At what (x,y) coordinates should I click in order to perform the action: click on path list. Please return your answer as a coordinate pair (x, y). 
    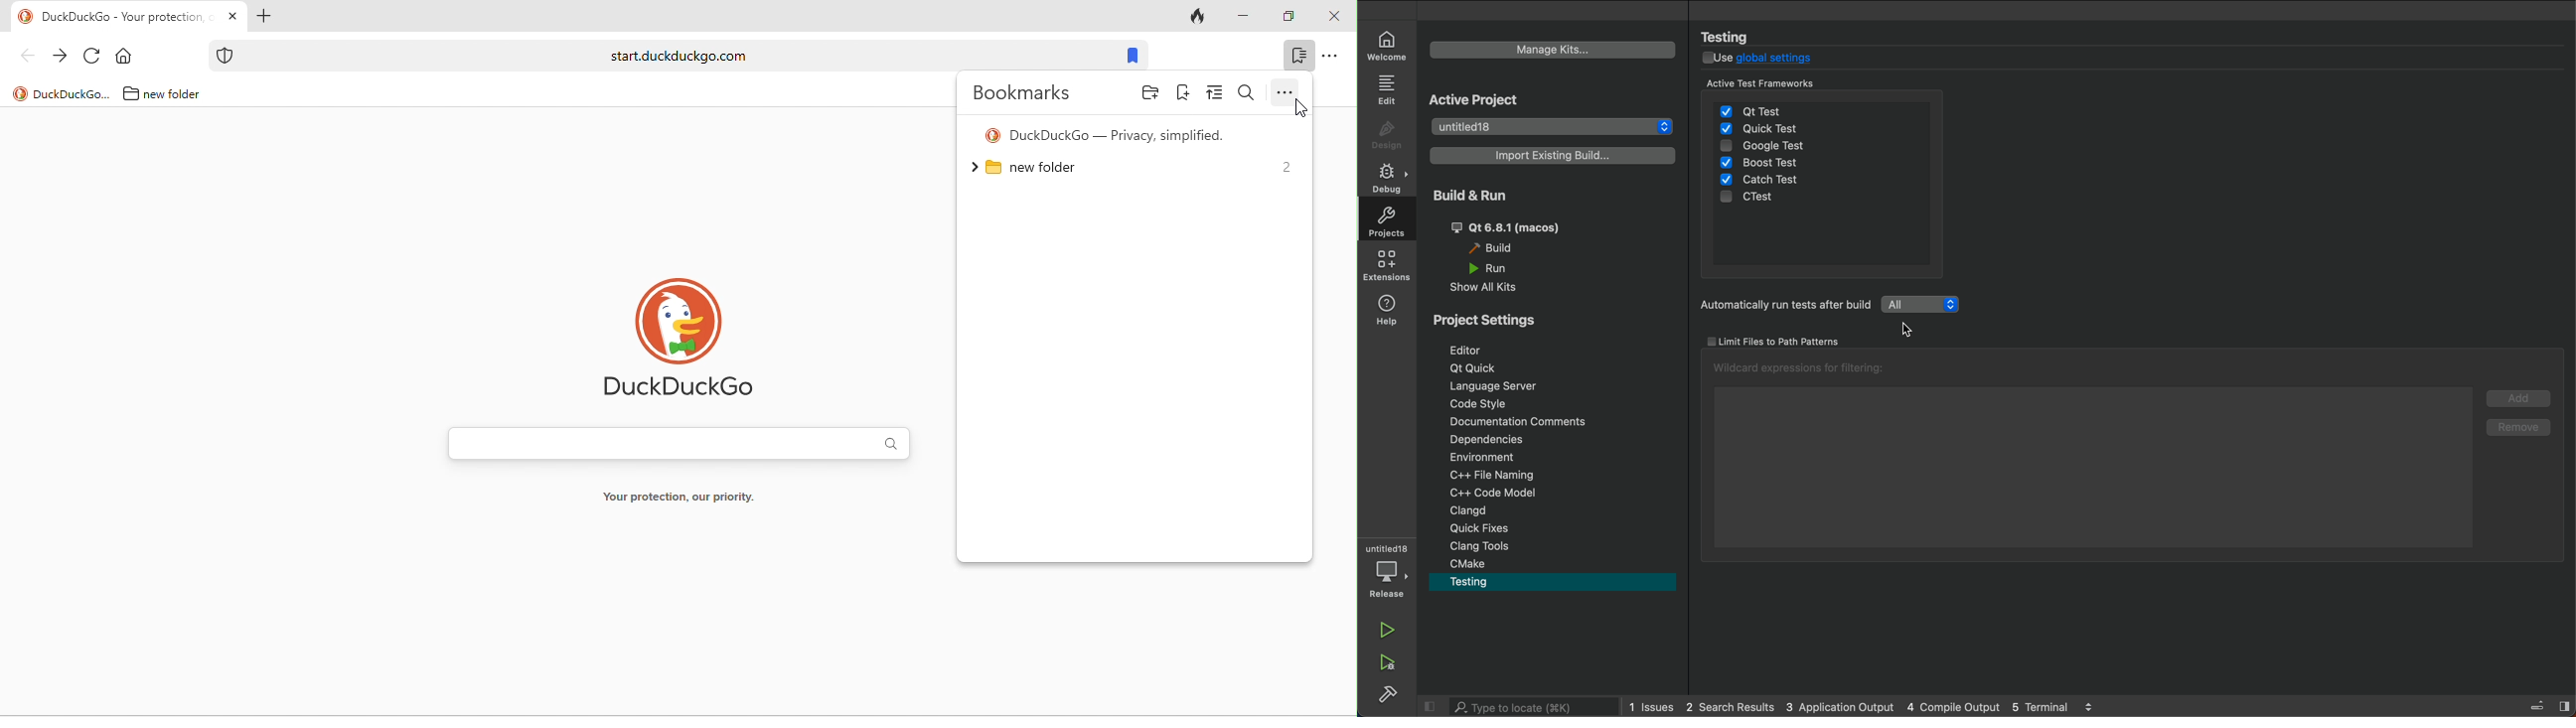
    Looking at the image, I should click on (2087, 456).